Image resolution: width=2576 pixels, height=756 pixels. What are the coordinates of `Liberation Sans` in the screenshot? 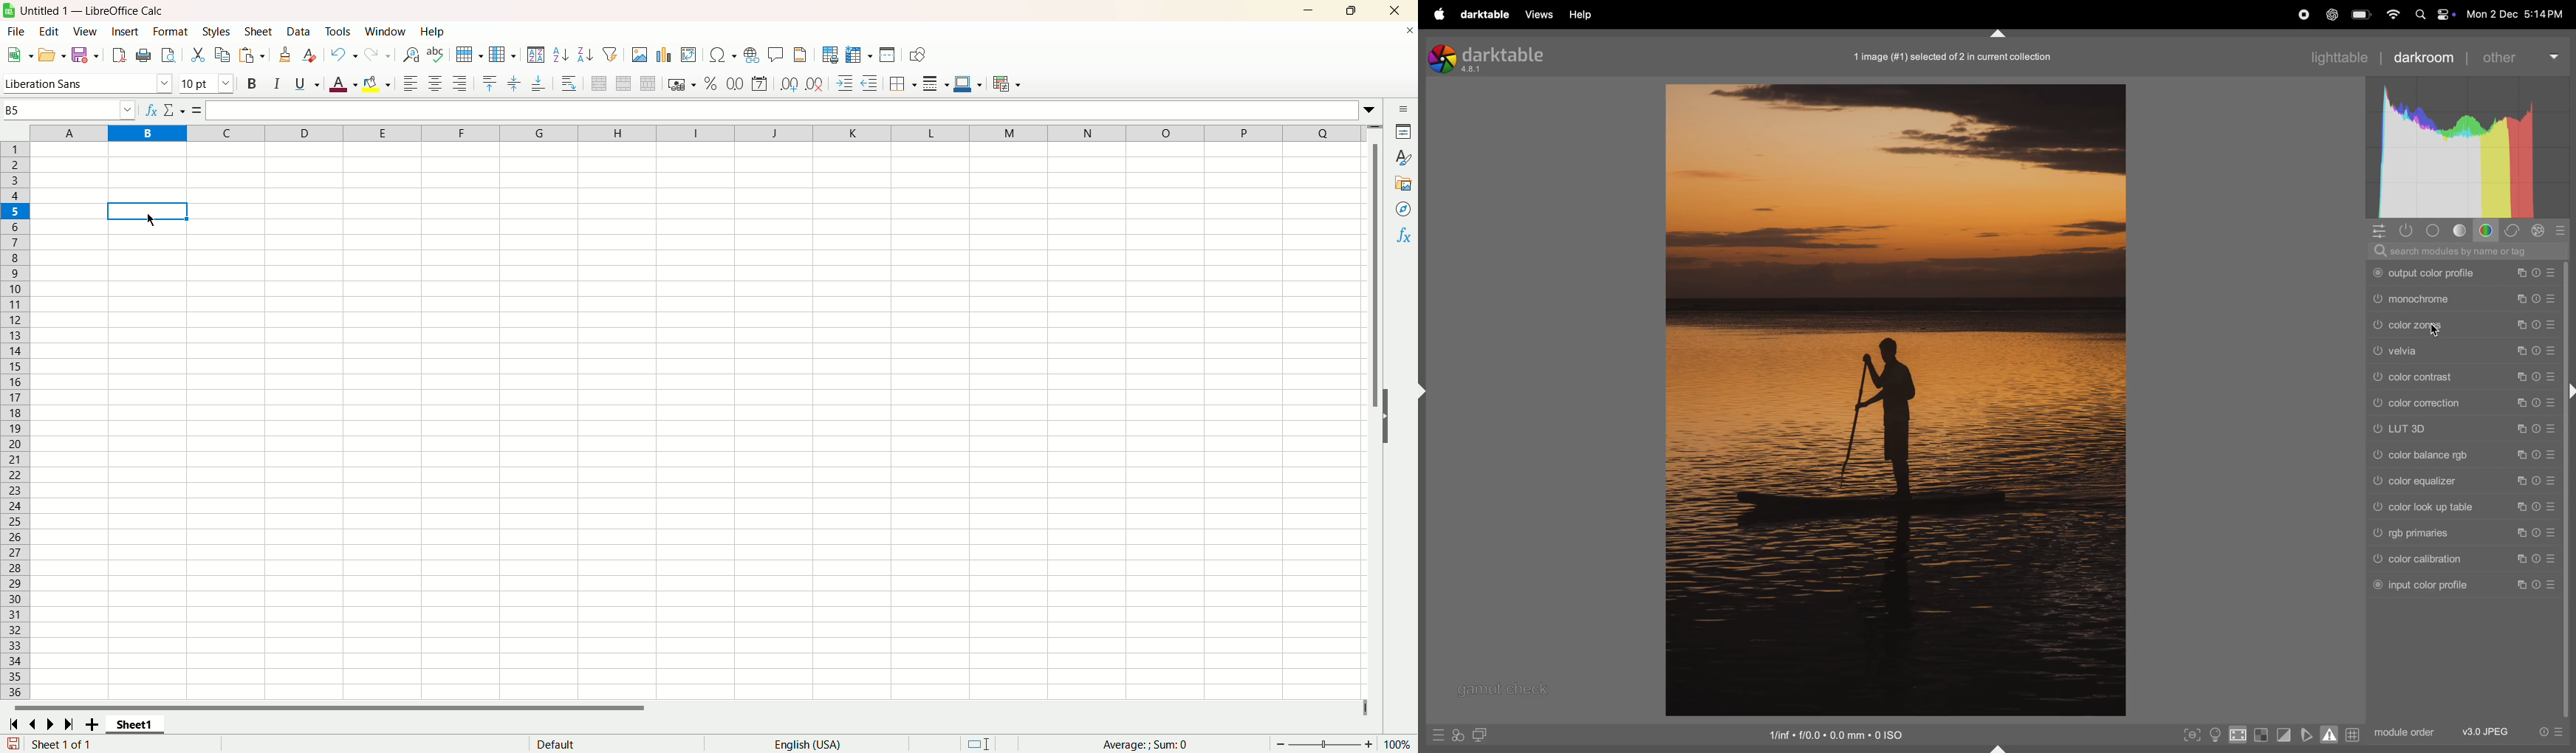 It's located at (88, 86).